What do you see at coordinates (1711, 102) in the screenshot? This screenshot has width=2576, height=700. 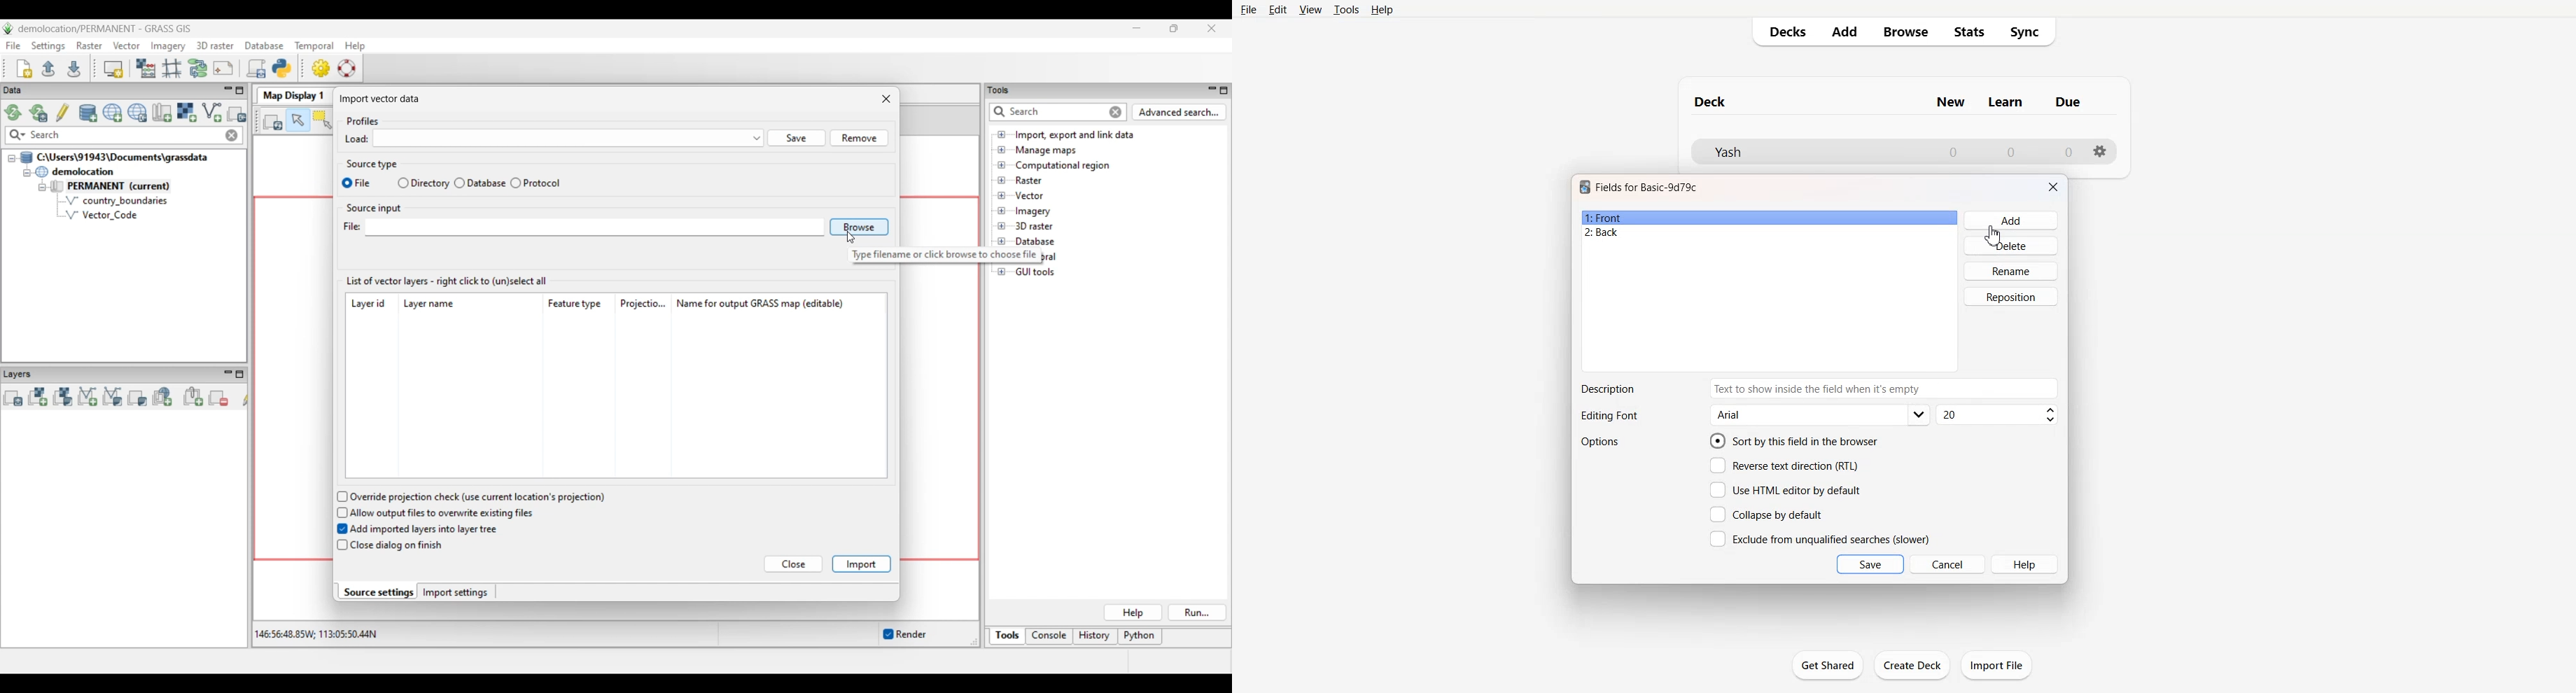 I see `Text 1` at bounding box center [1711, 102].